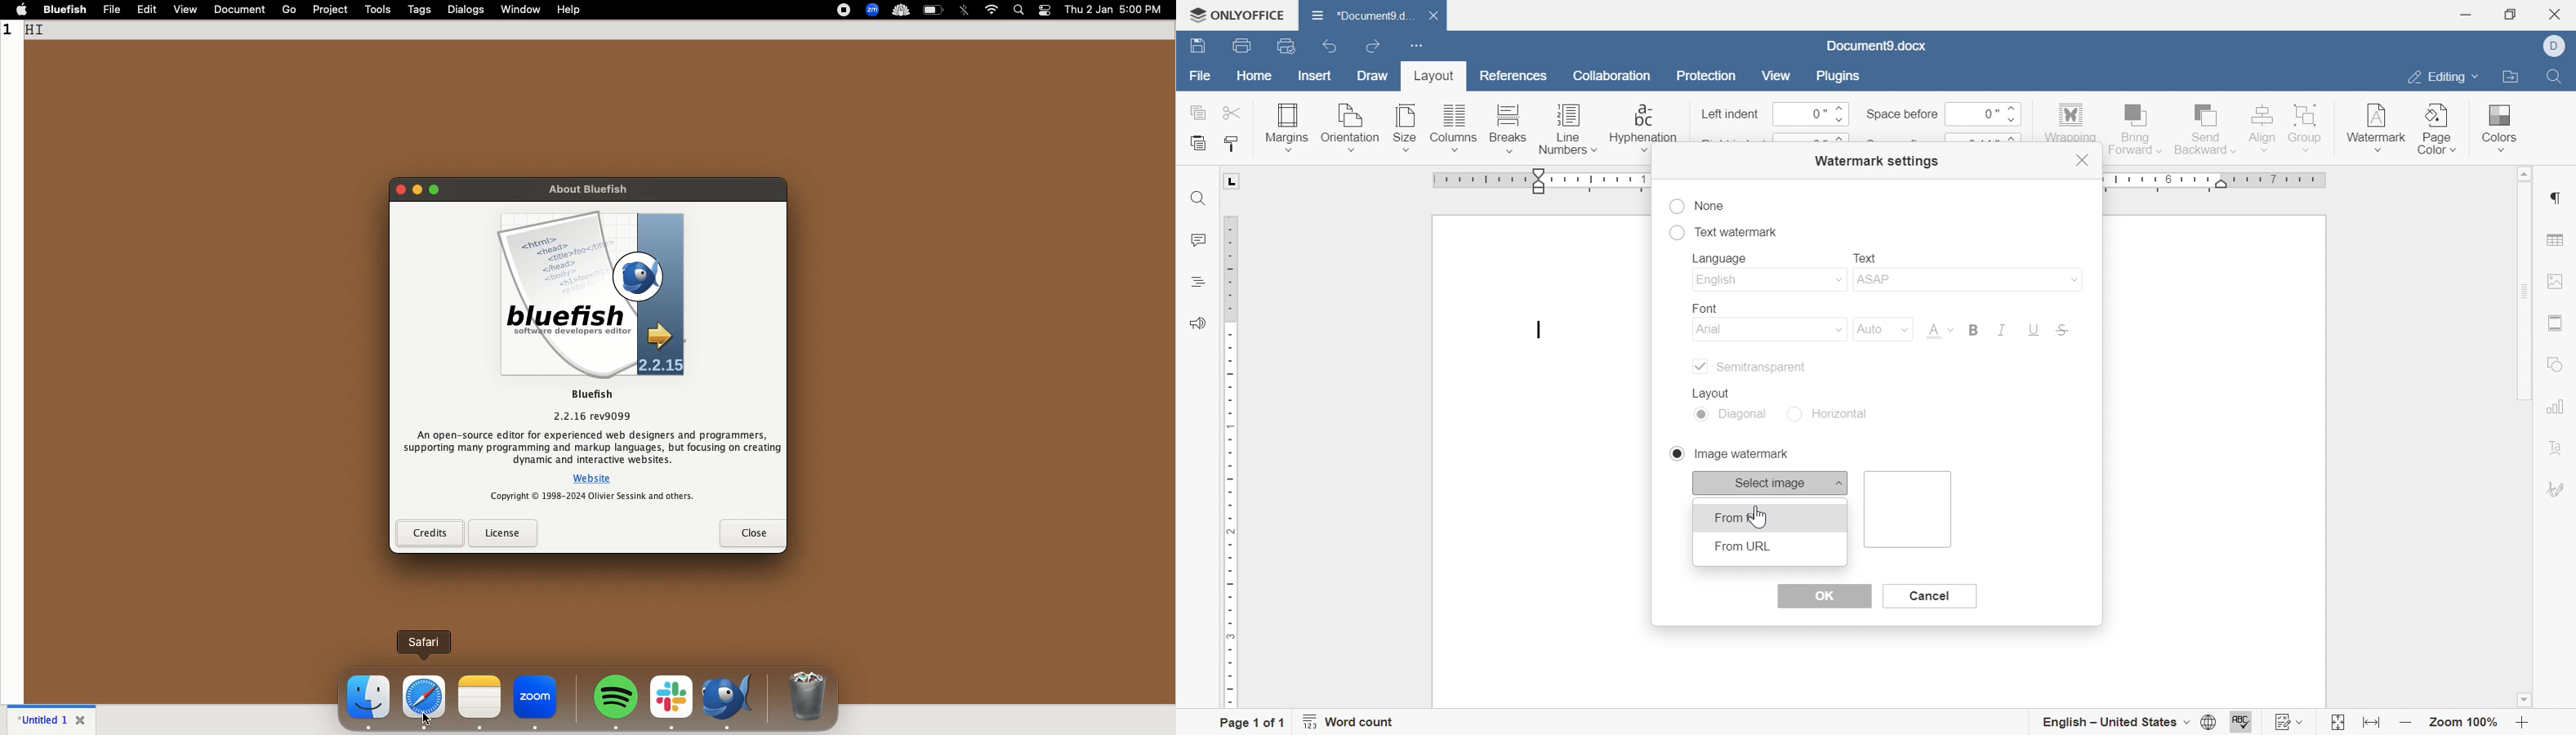 The image size is (2576, 756). Describe the element at coordinates (1568, 132) in the screenshot. I see `line numbers` at that location.